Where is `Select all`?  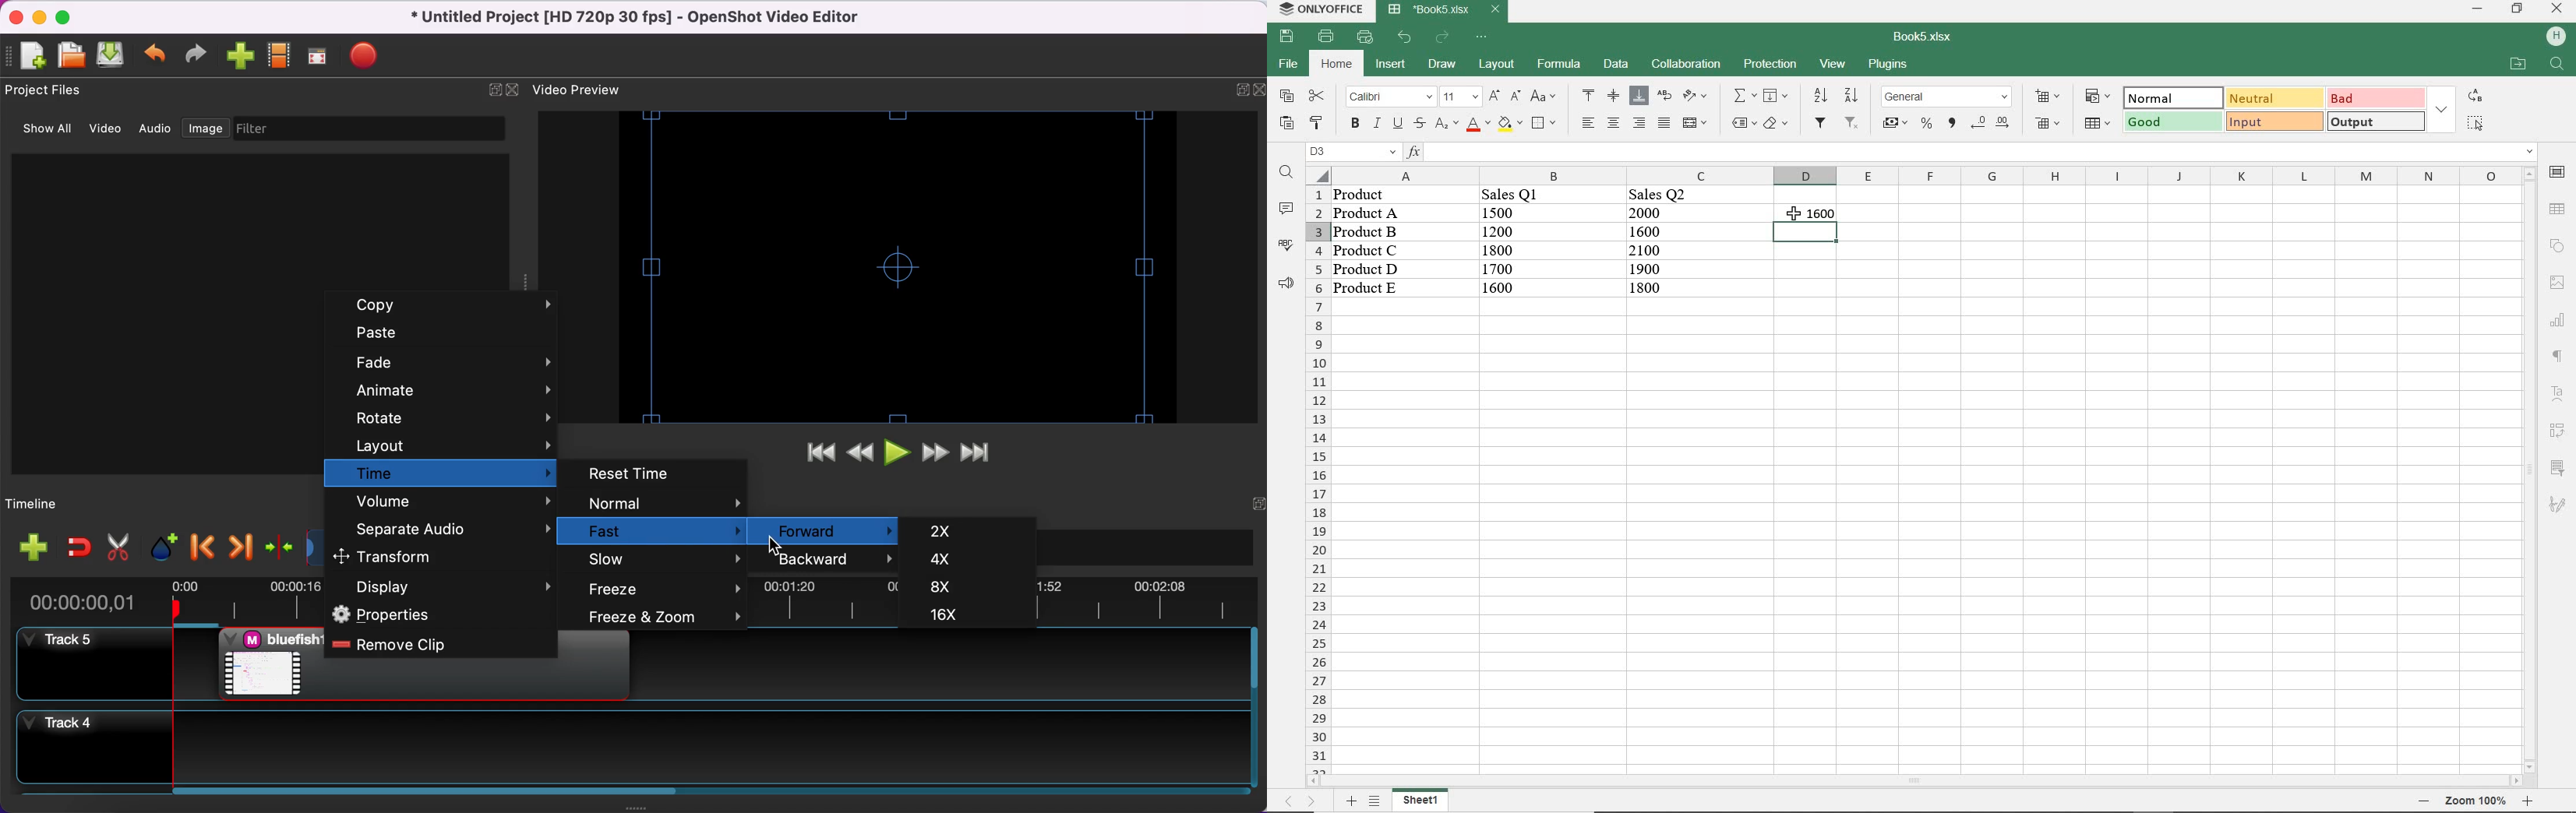
Select all is located at coordinates (1315, 174).